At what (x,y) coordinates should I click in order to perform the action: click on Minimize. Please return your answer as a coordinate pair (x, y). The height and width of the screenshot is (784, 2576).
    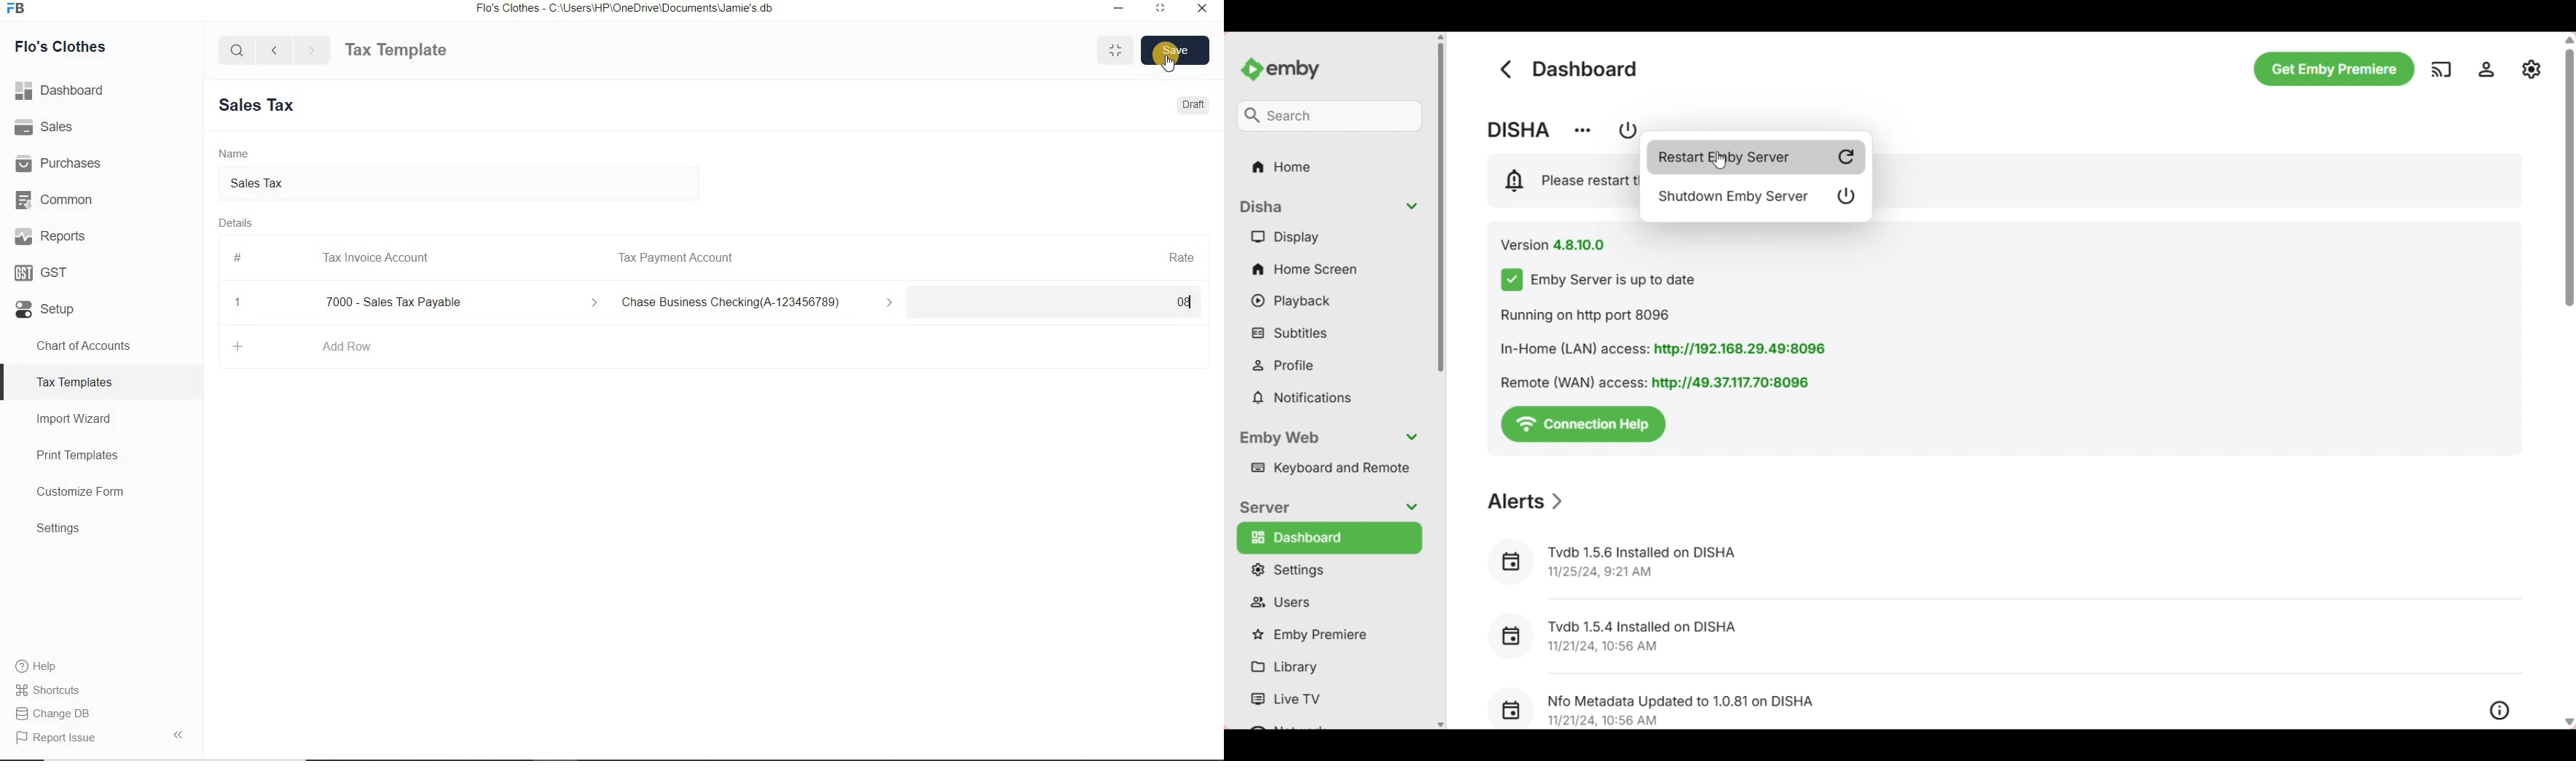
    Looking at the image, I should click on (1119, 9).